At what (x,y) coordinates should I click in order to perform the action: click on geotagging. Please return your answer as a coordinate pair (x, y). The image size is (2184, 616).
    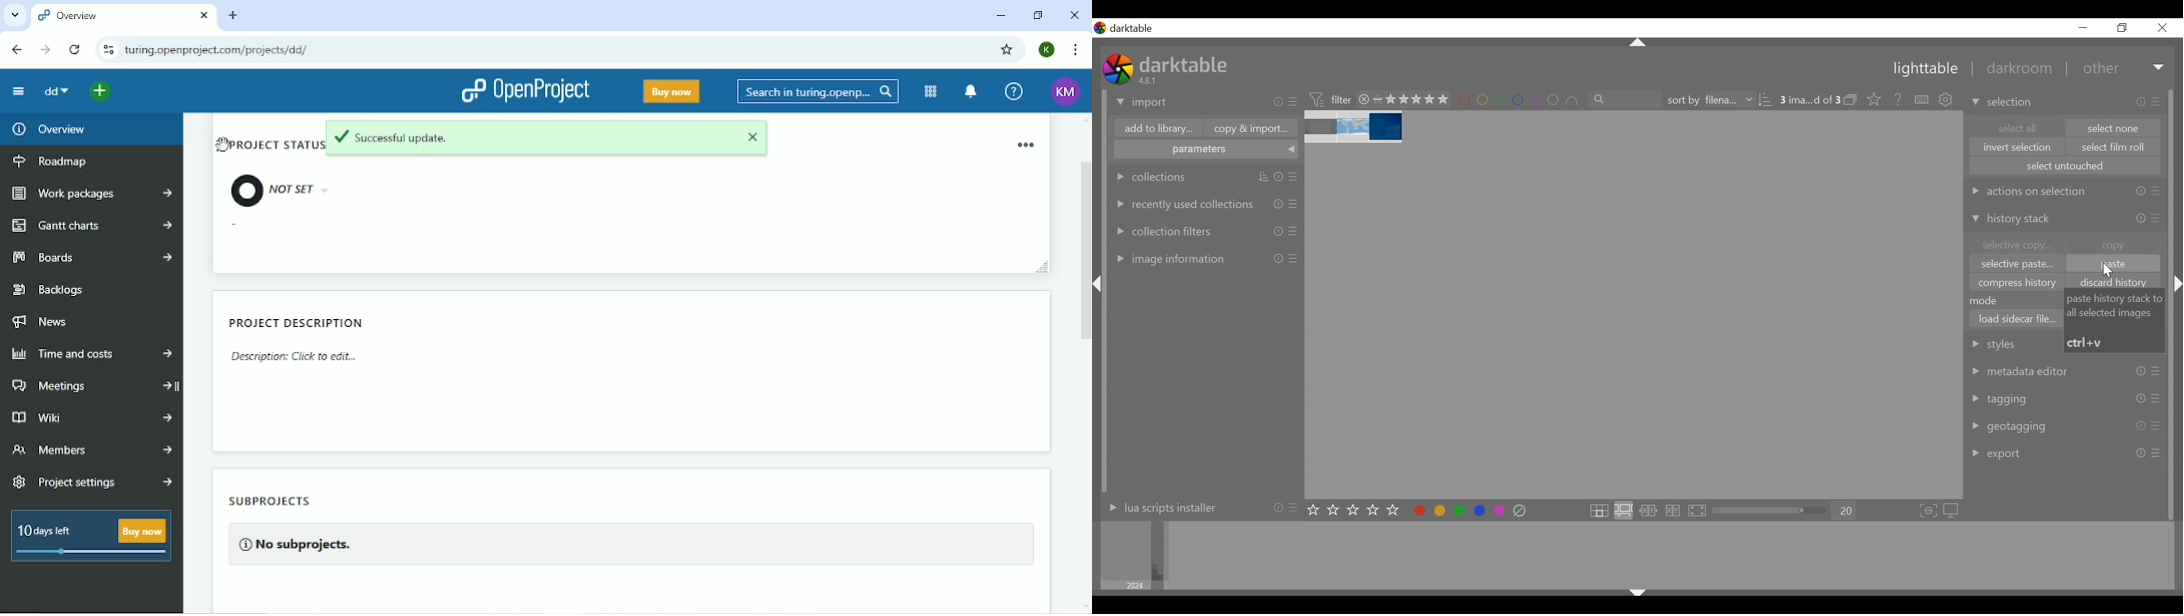
    Looking at the image, I should click on (2011, 427).